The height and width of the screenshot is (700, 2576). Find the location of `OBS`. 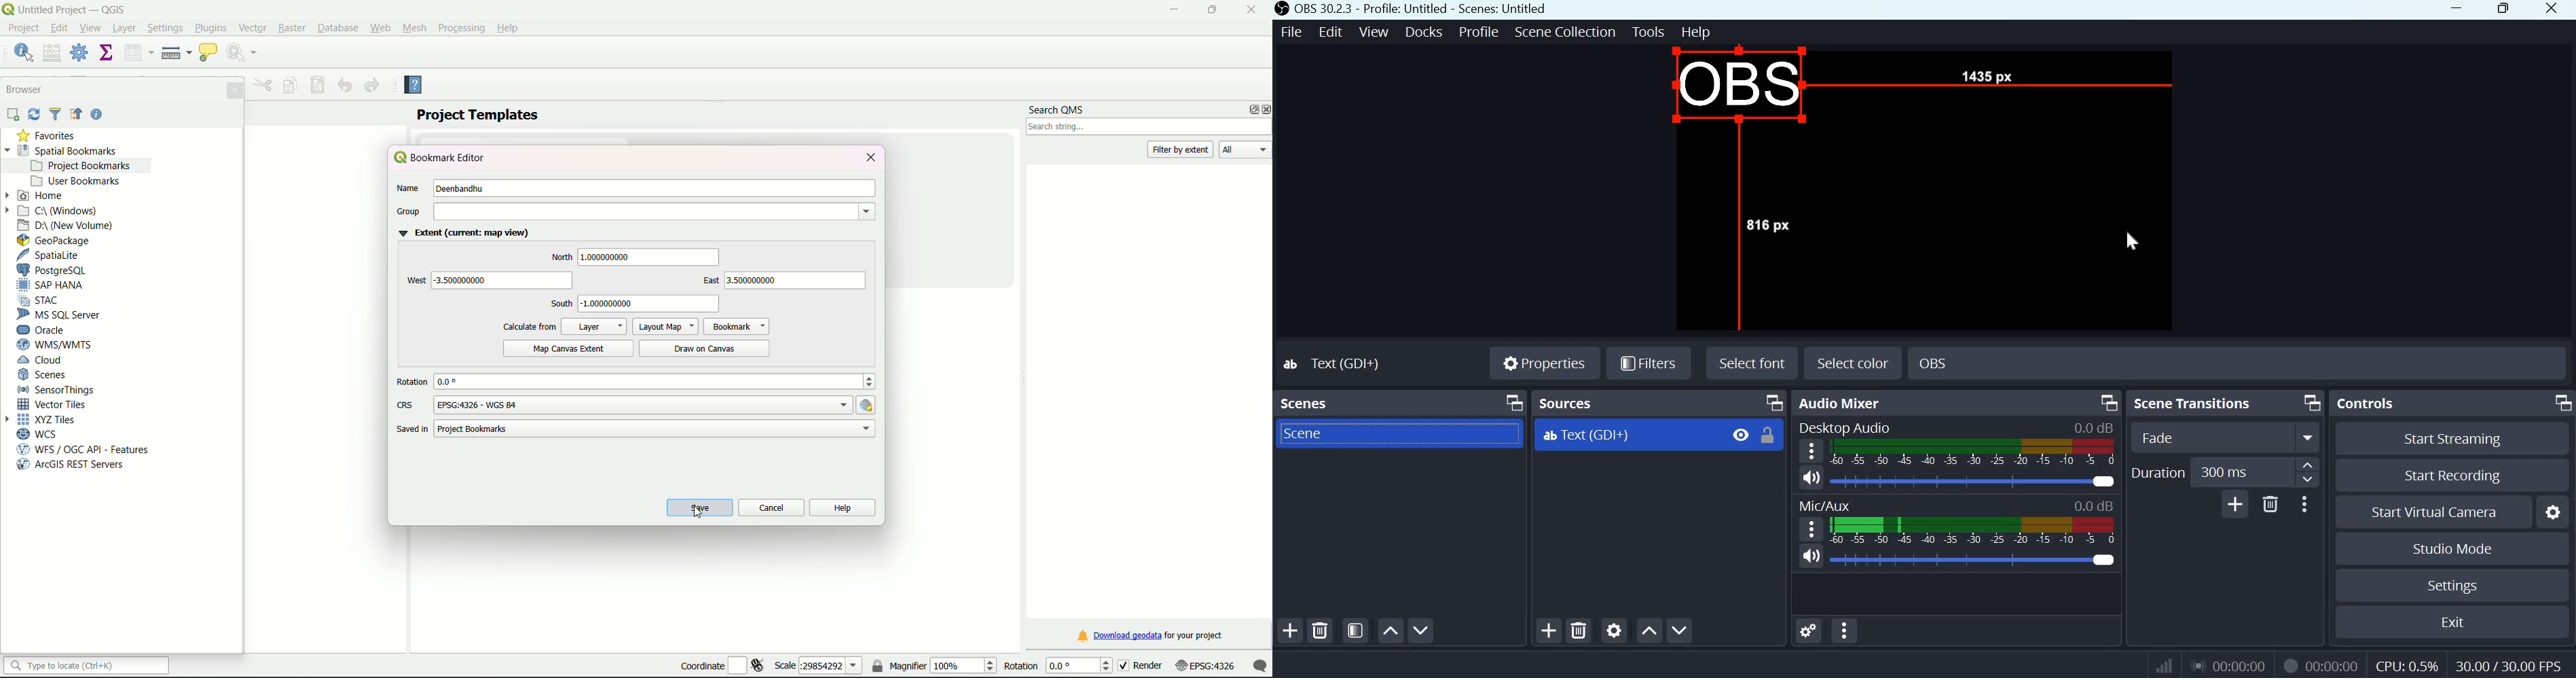

OBS is located at coordinates (1739, 89).